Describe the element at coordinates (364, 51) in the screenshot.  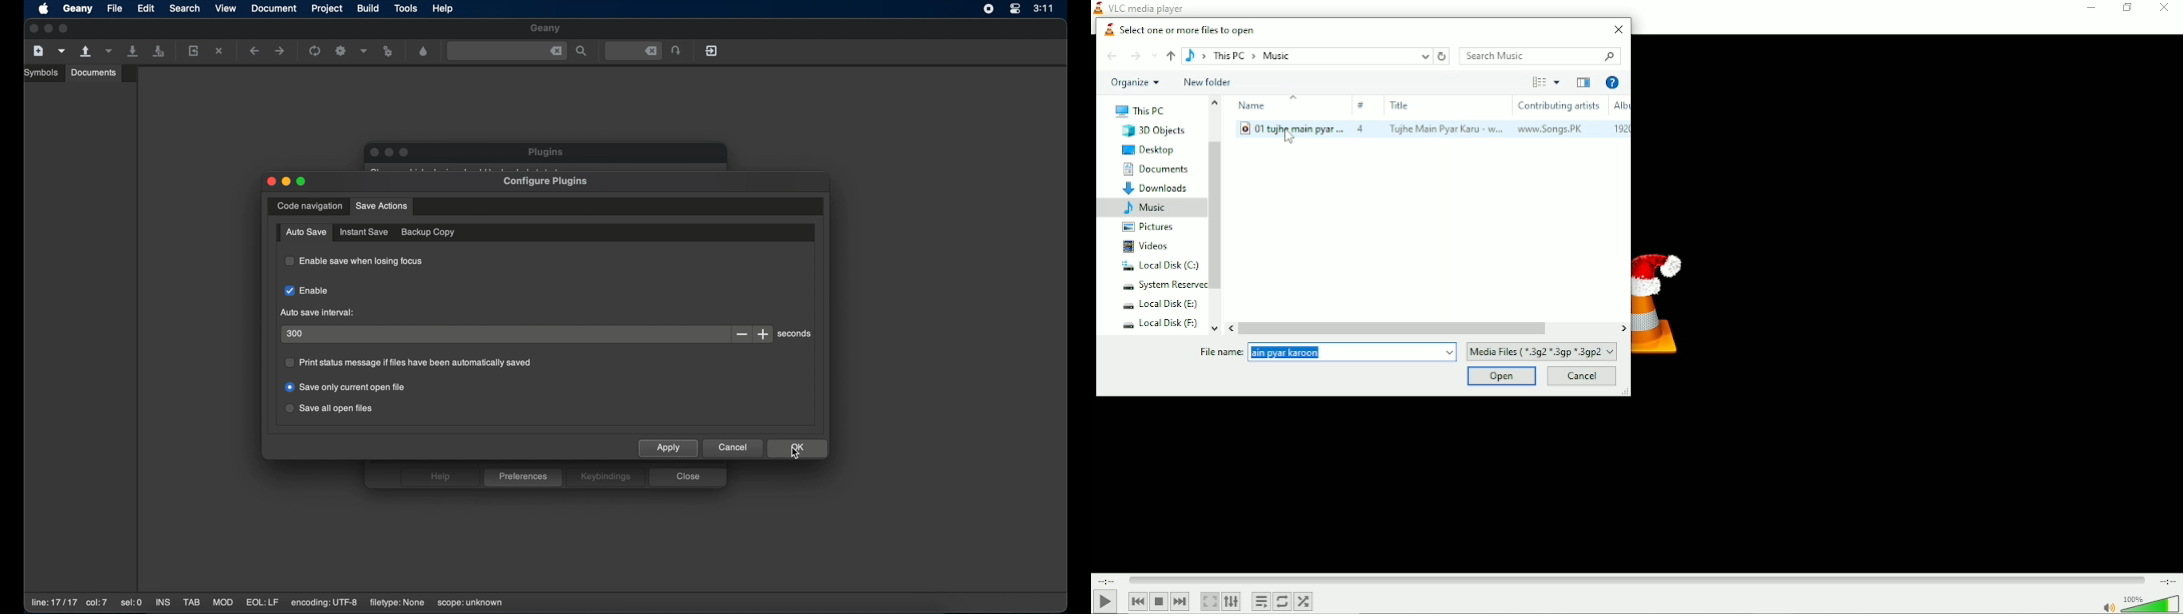
I see `choose more build options` at that location.